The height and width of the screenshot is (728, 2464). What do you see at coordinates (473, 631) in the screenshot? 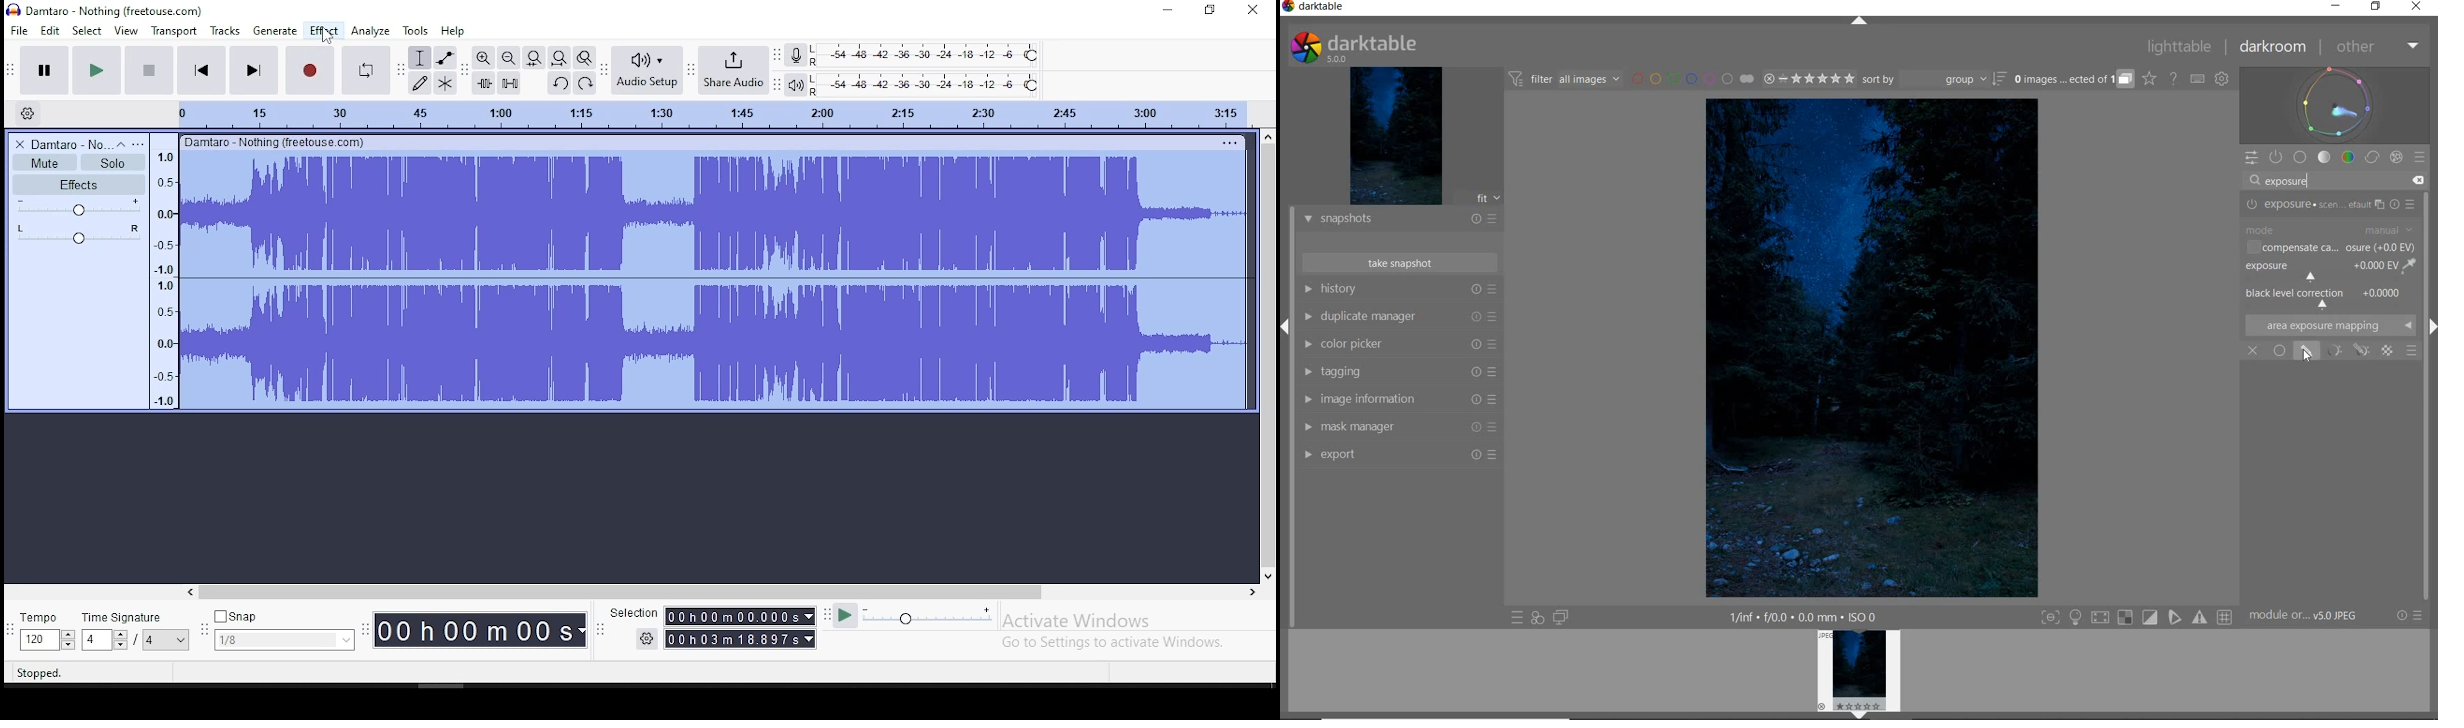
I see `00 h00 mO08s` at bounding box center [473, 631].